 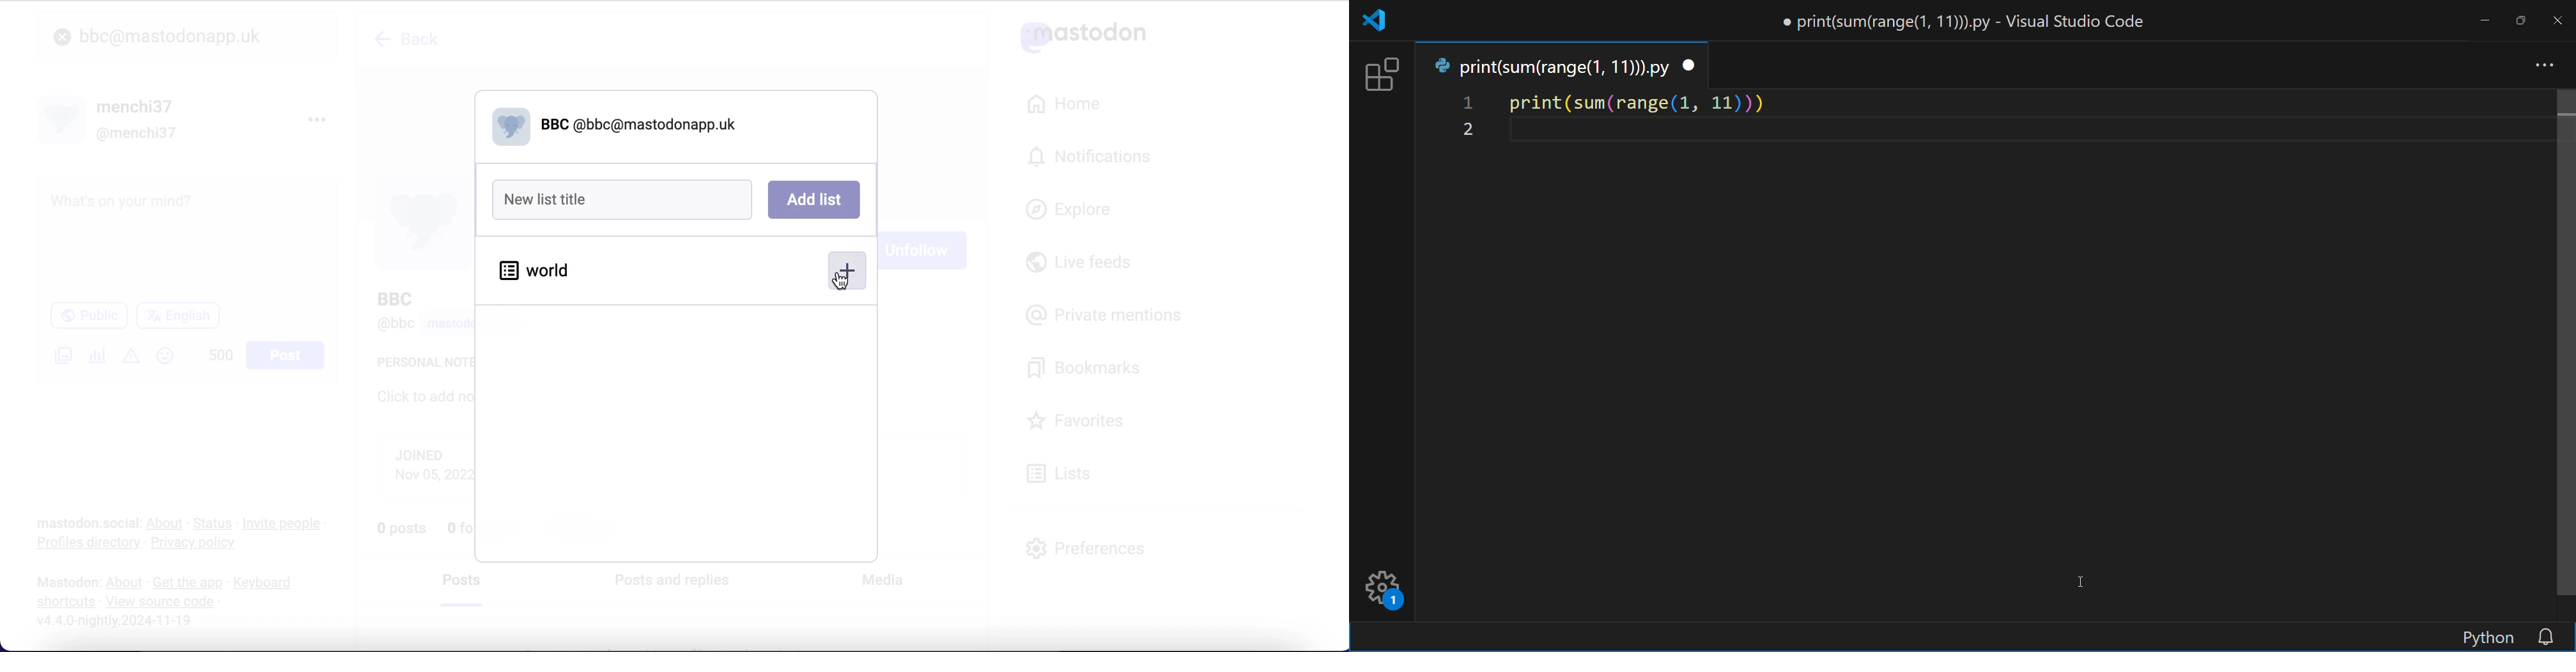 What do you see at coordinates (110, 119) in the screenshot?
I see `user name` at bounding box center [110, 119].